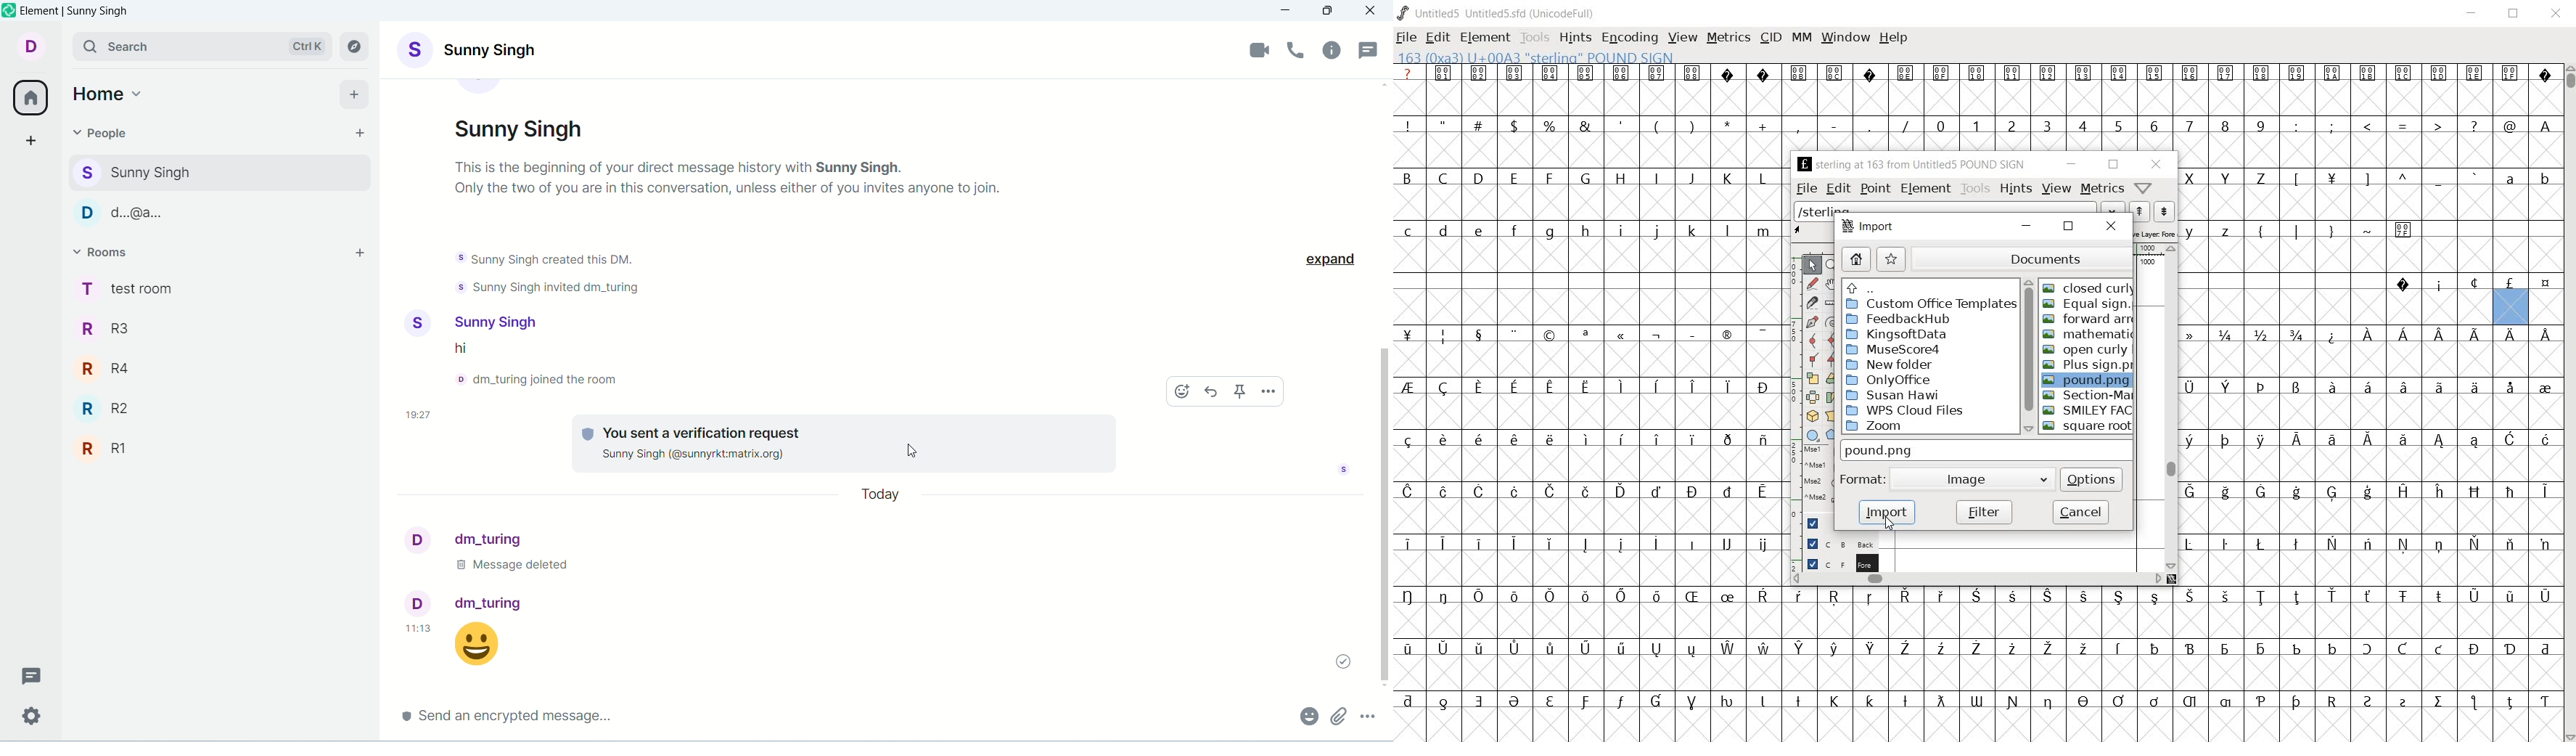 This screenshot has height=756, width=2576. What do you see at coordinates (1763, 647) in the screenshot?
I see `Symbol` at bounding box center [1763, 647].